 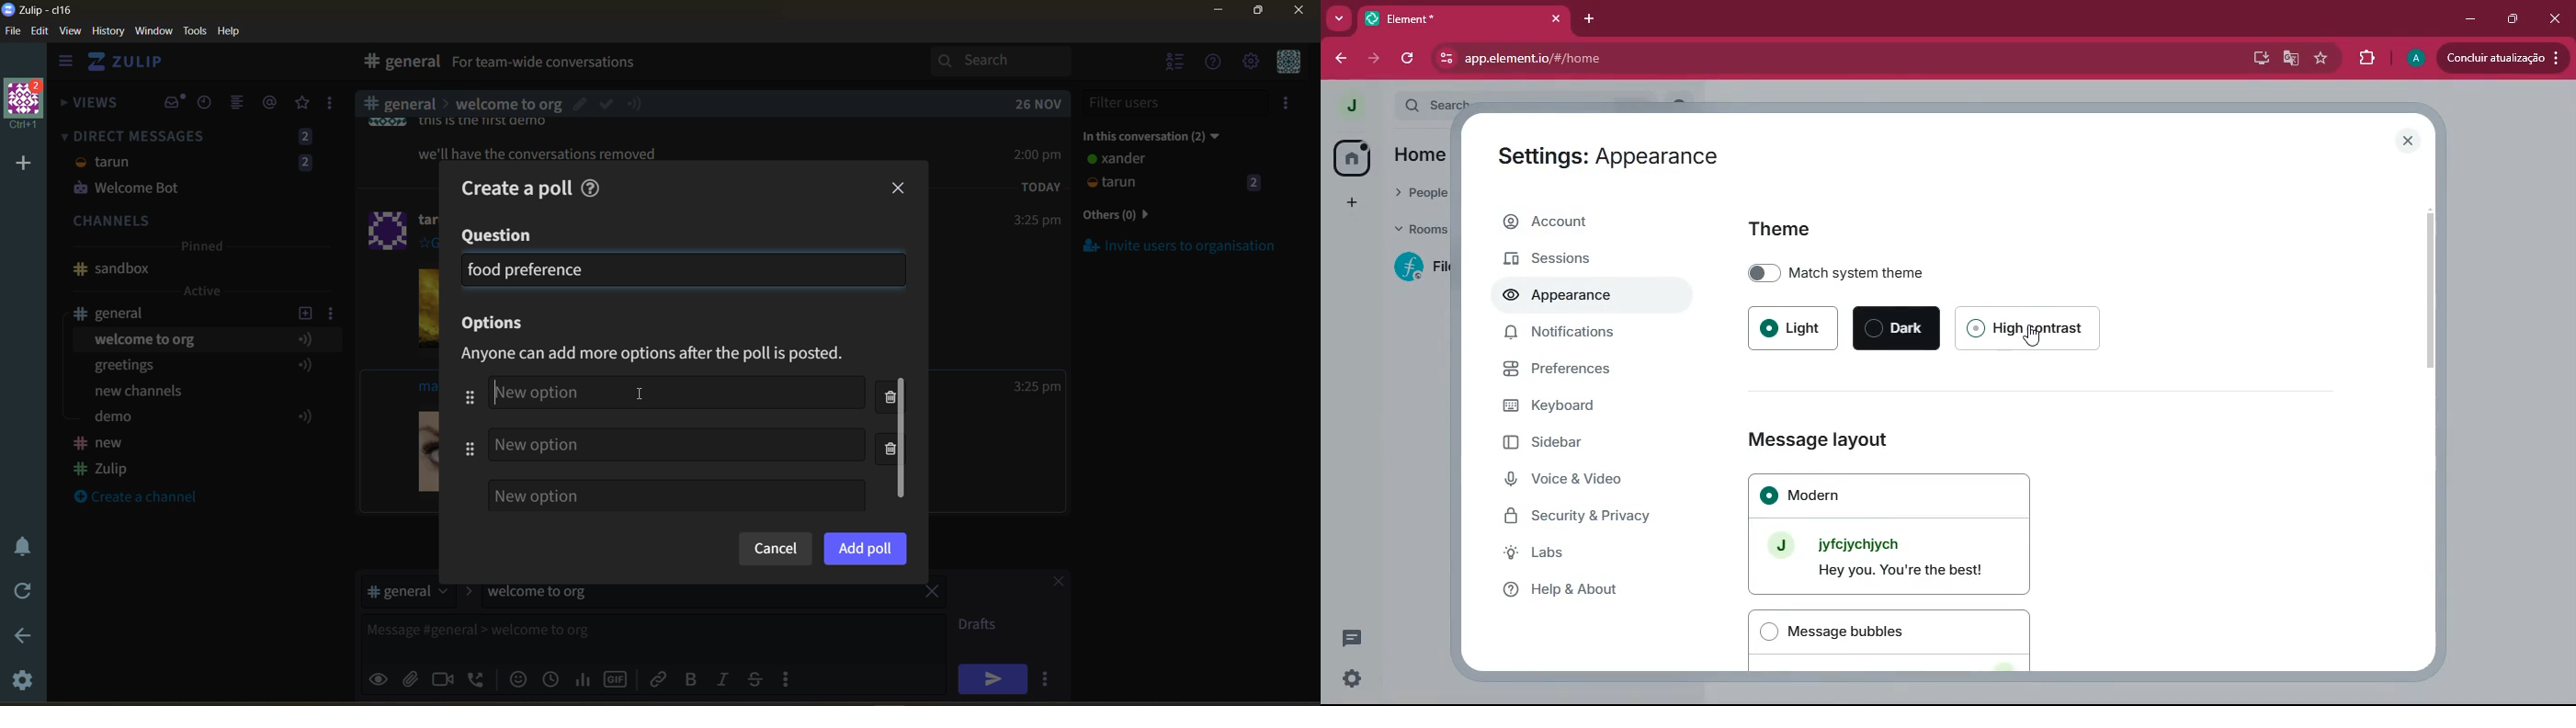 I want to click on Channel name, so click(x=111, y=269).